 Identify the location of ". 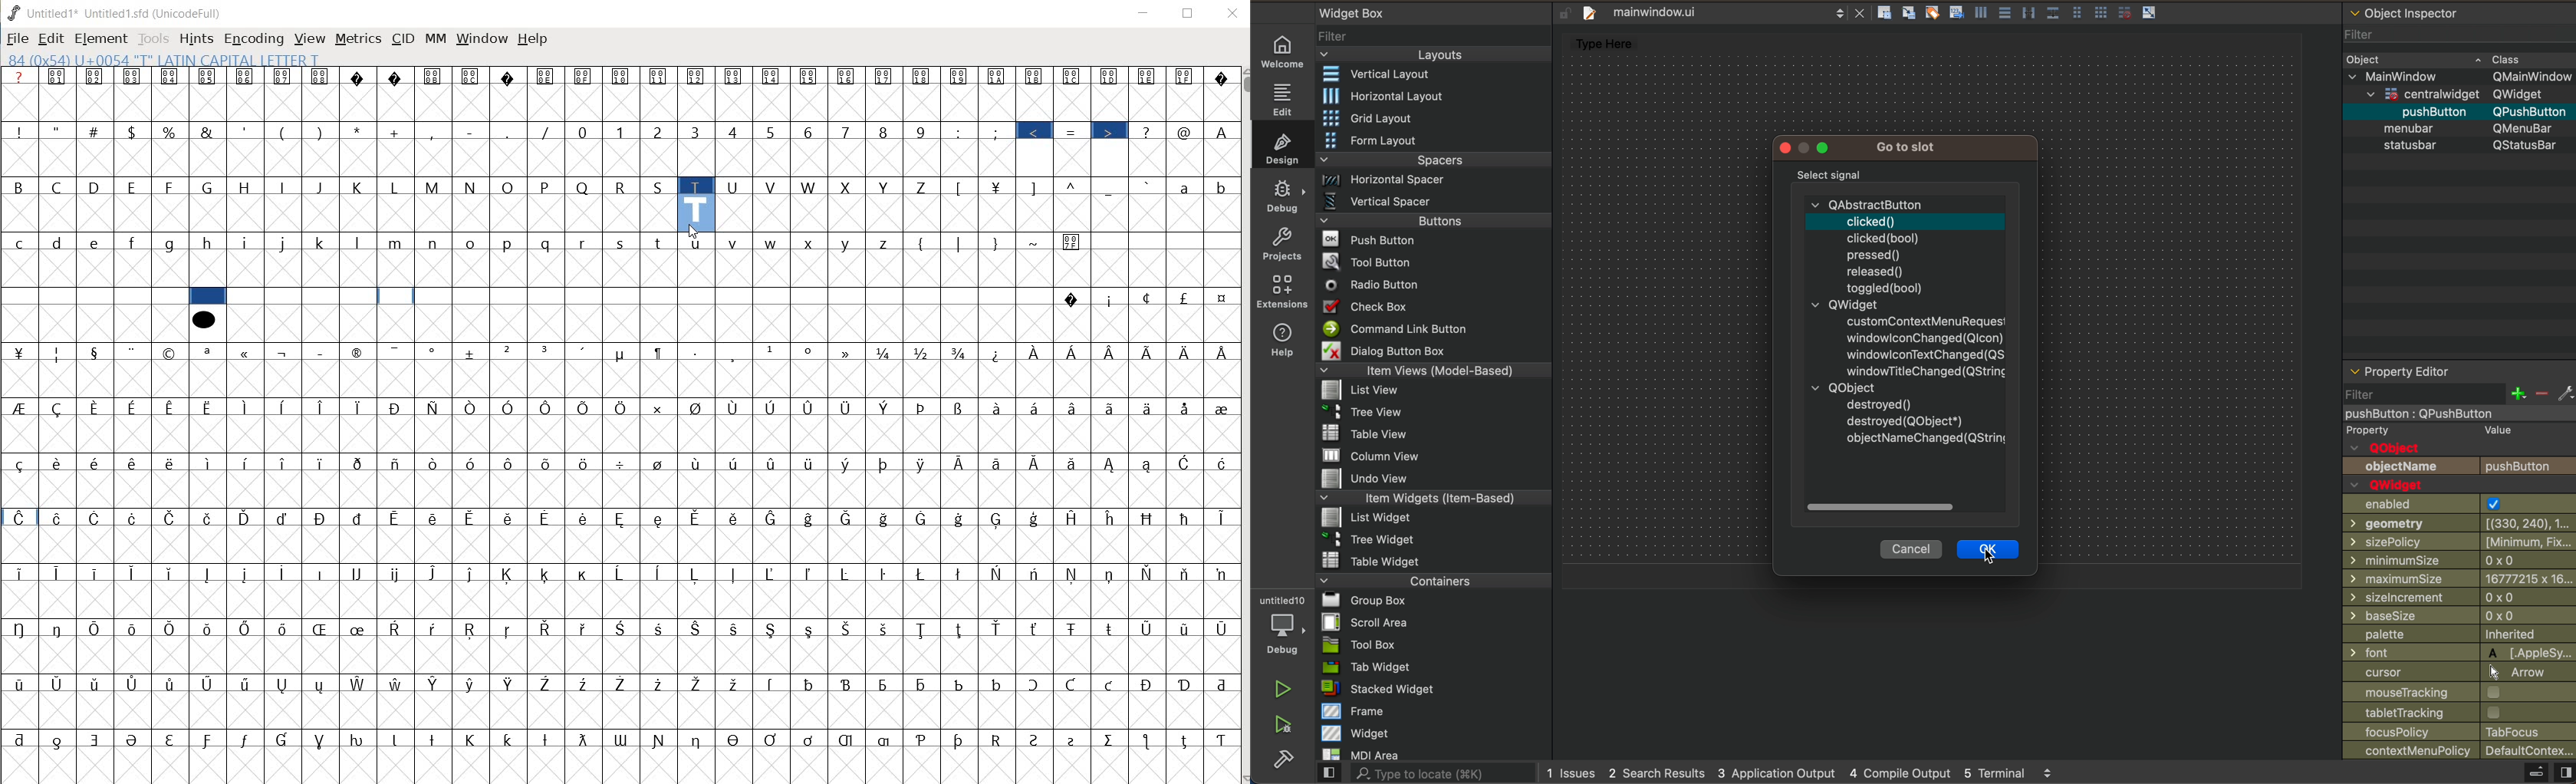
(58, 130).